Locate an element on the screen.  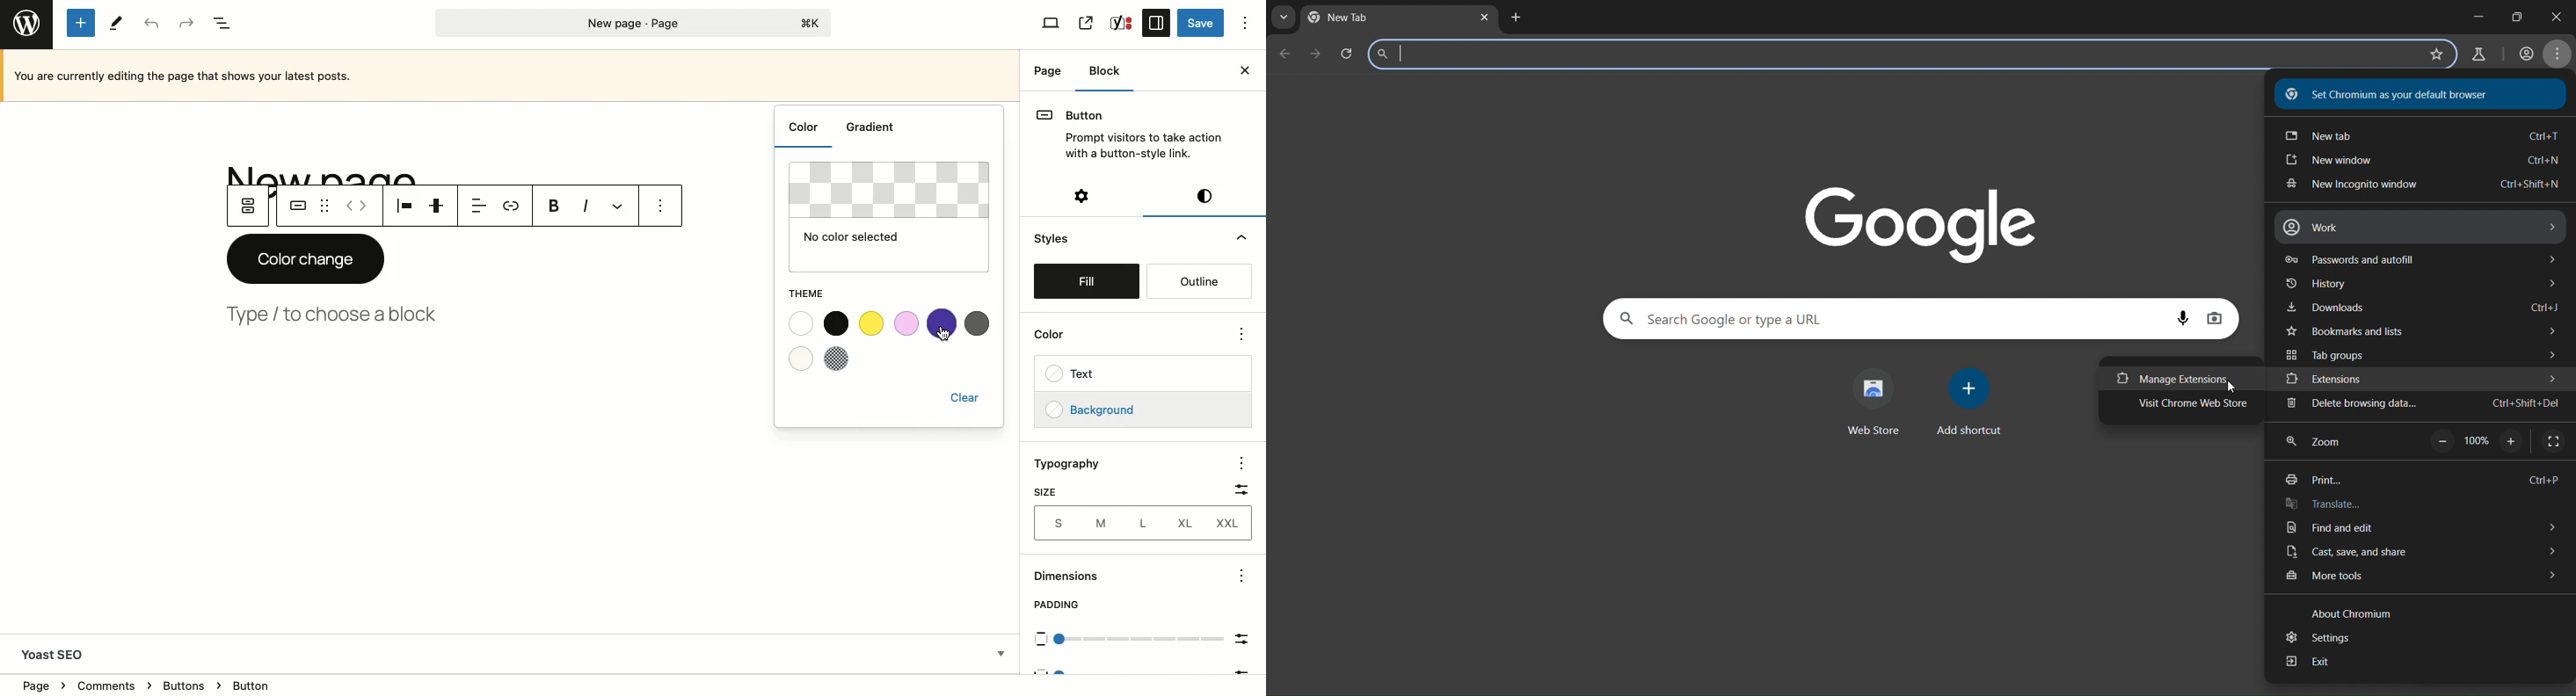
White is located at coordinates (802, 344).